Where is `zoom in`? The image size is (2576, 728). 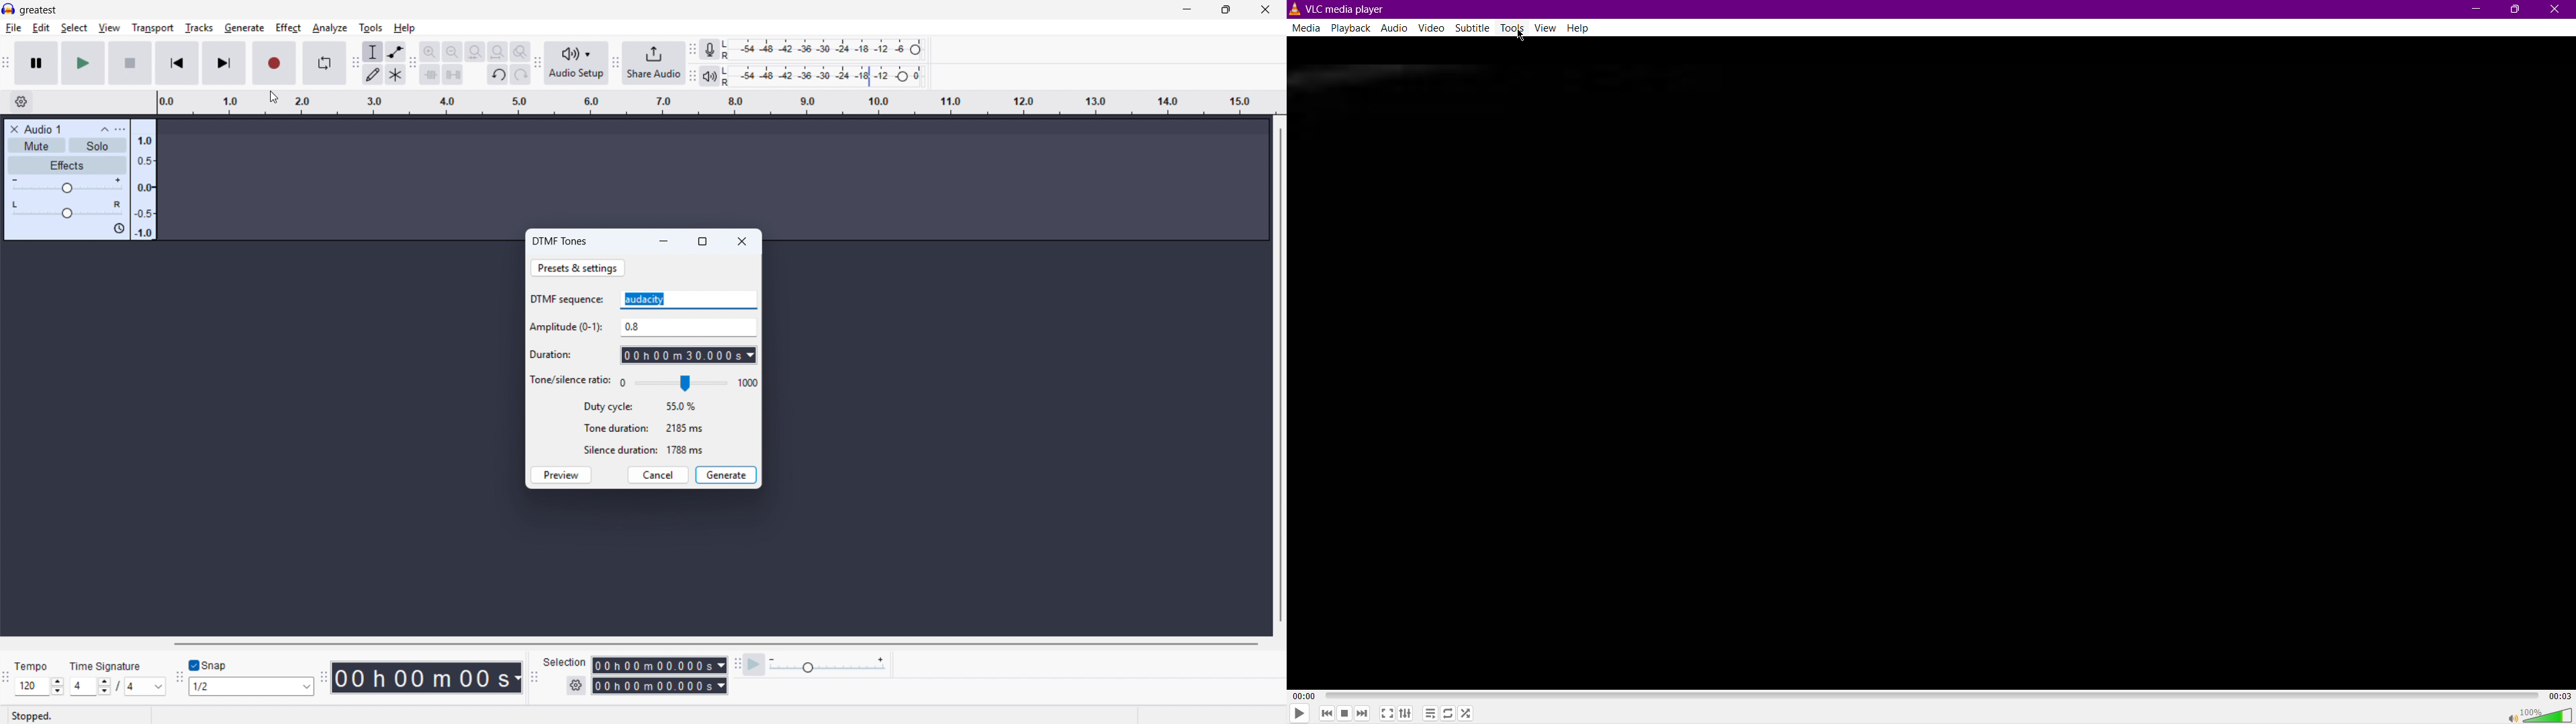
zoom in is located at coordinates (430, 51).